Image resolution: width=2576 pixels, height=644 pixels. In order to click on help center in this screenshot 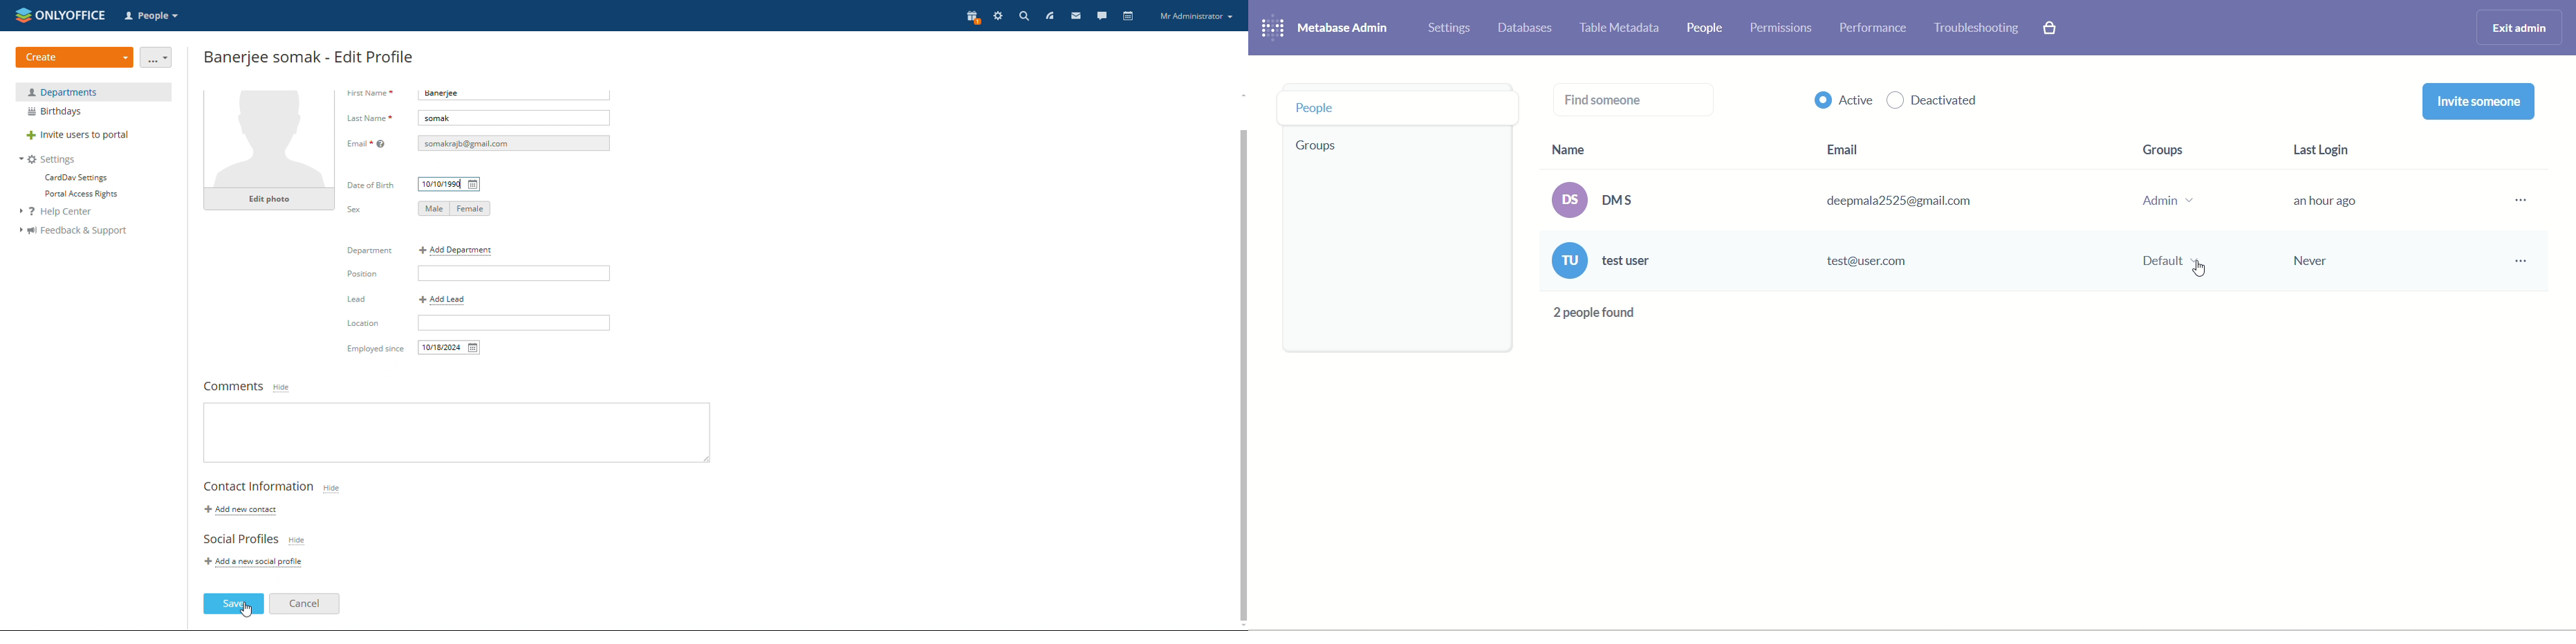, I will do `click(63, 212)`.